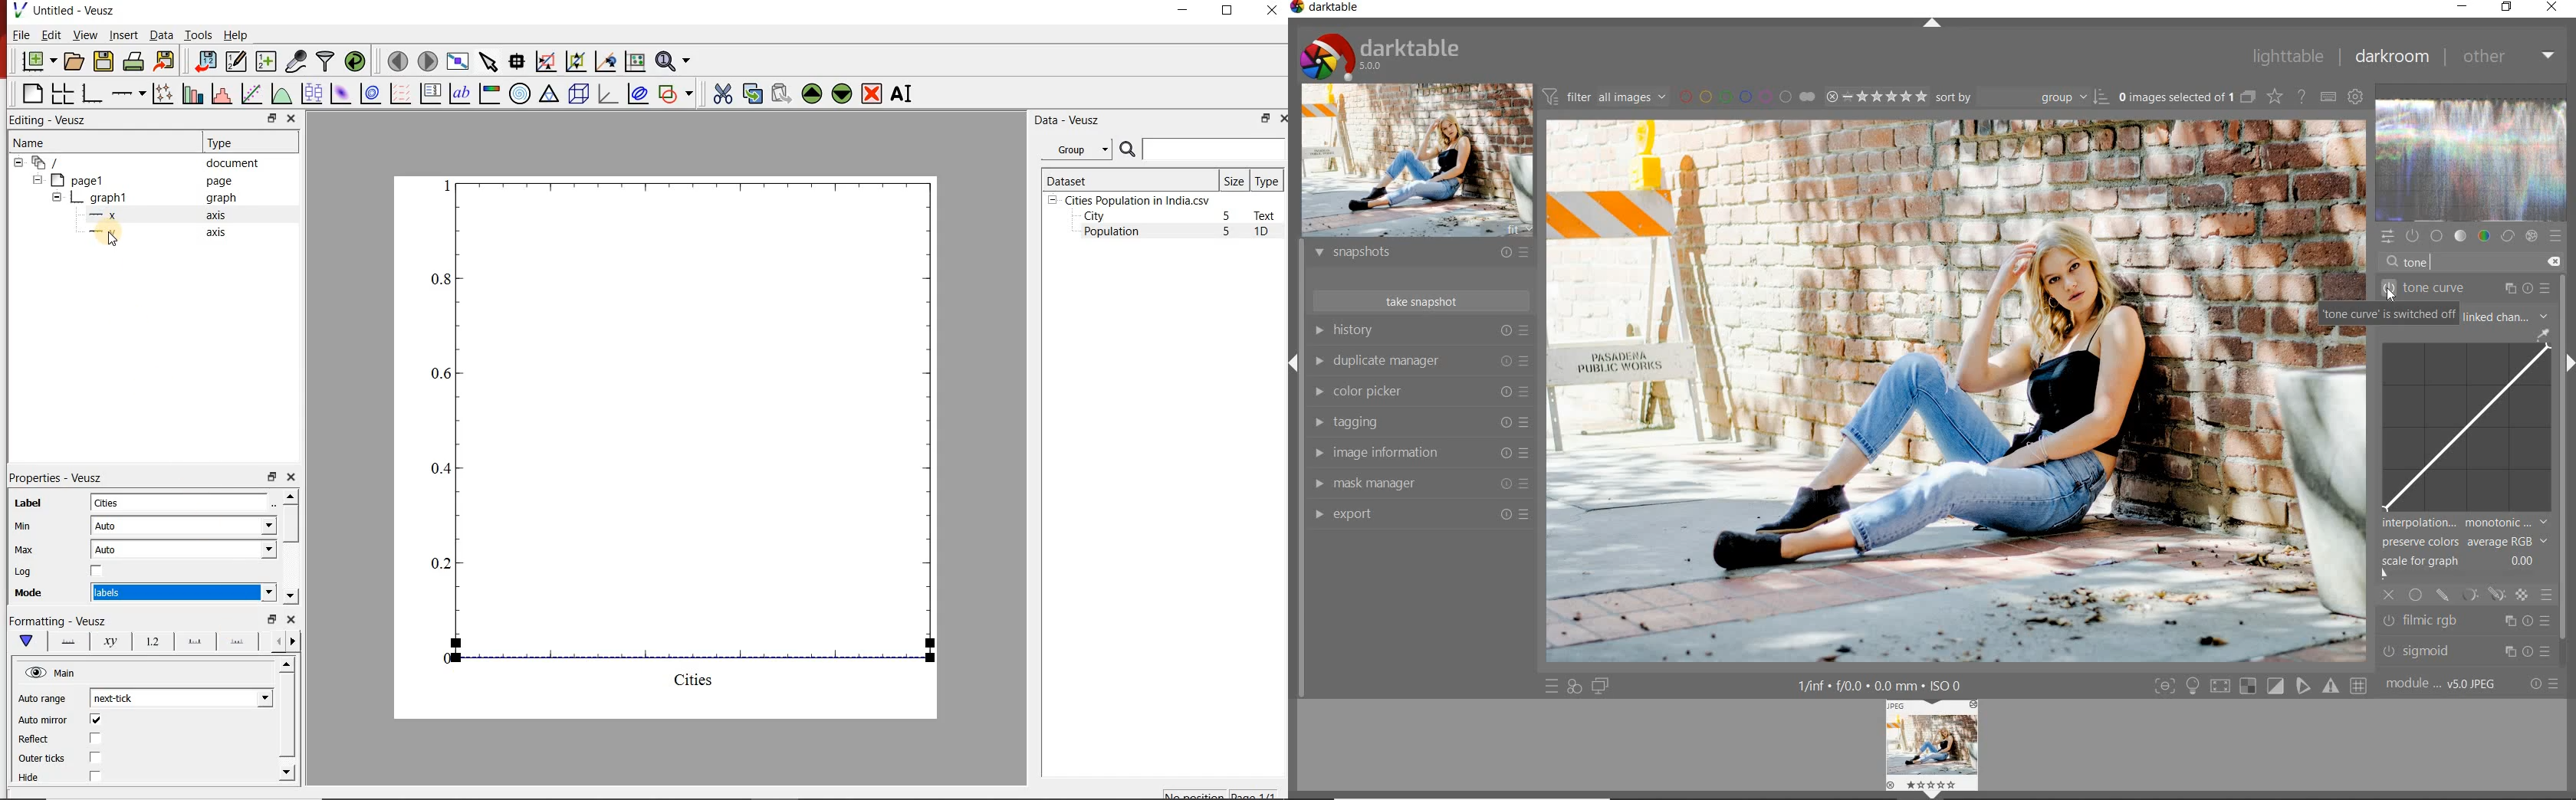  I want to click on filter data, so click(326, 62).